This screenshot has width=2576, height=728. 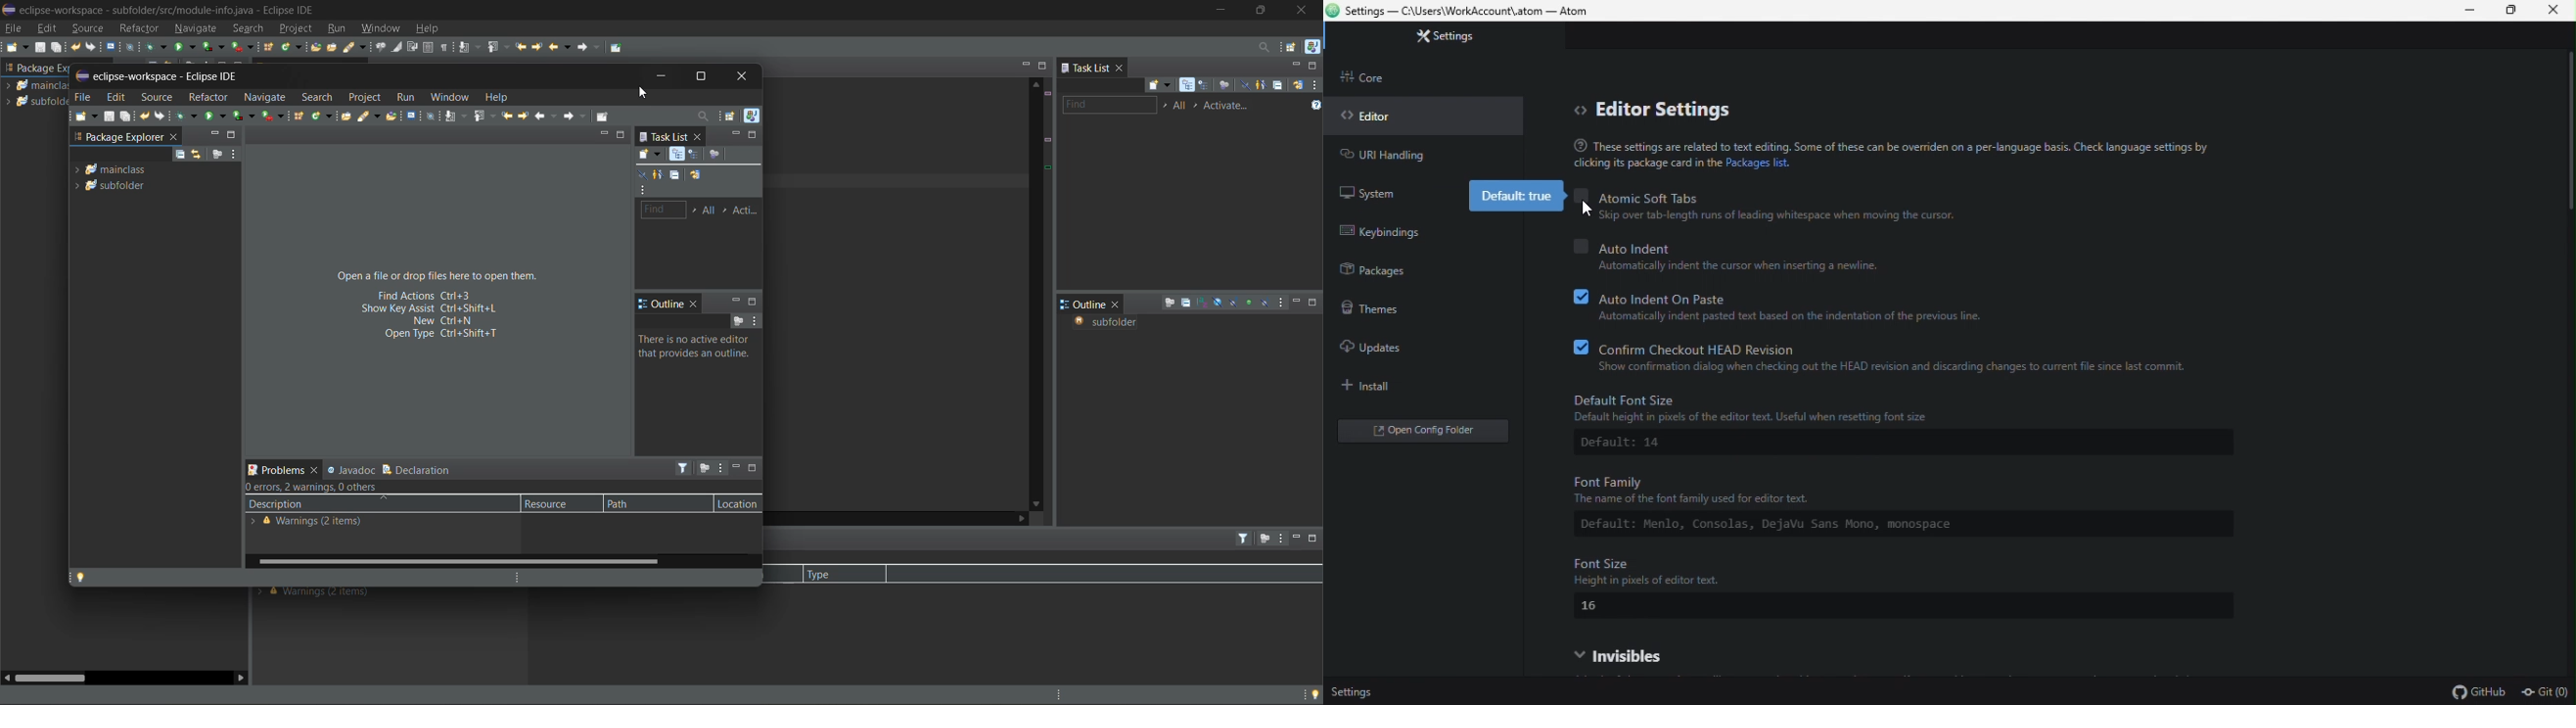 What do you see at coordinates (2512, 12) in the screenshot?
I see `restore` at bounding box center [2512, 12].